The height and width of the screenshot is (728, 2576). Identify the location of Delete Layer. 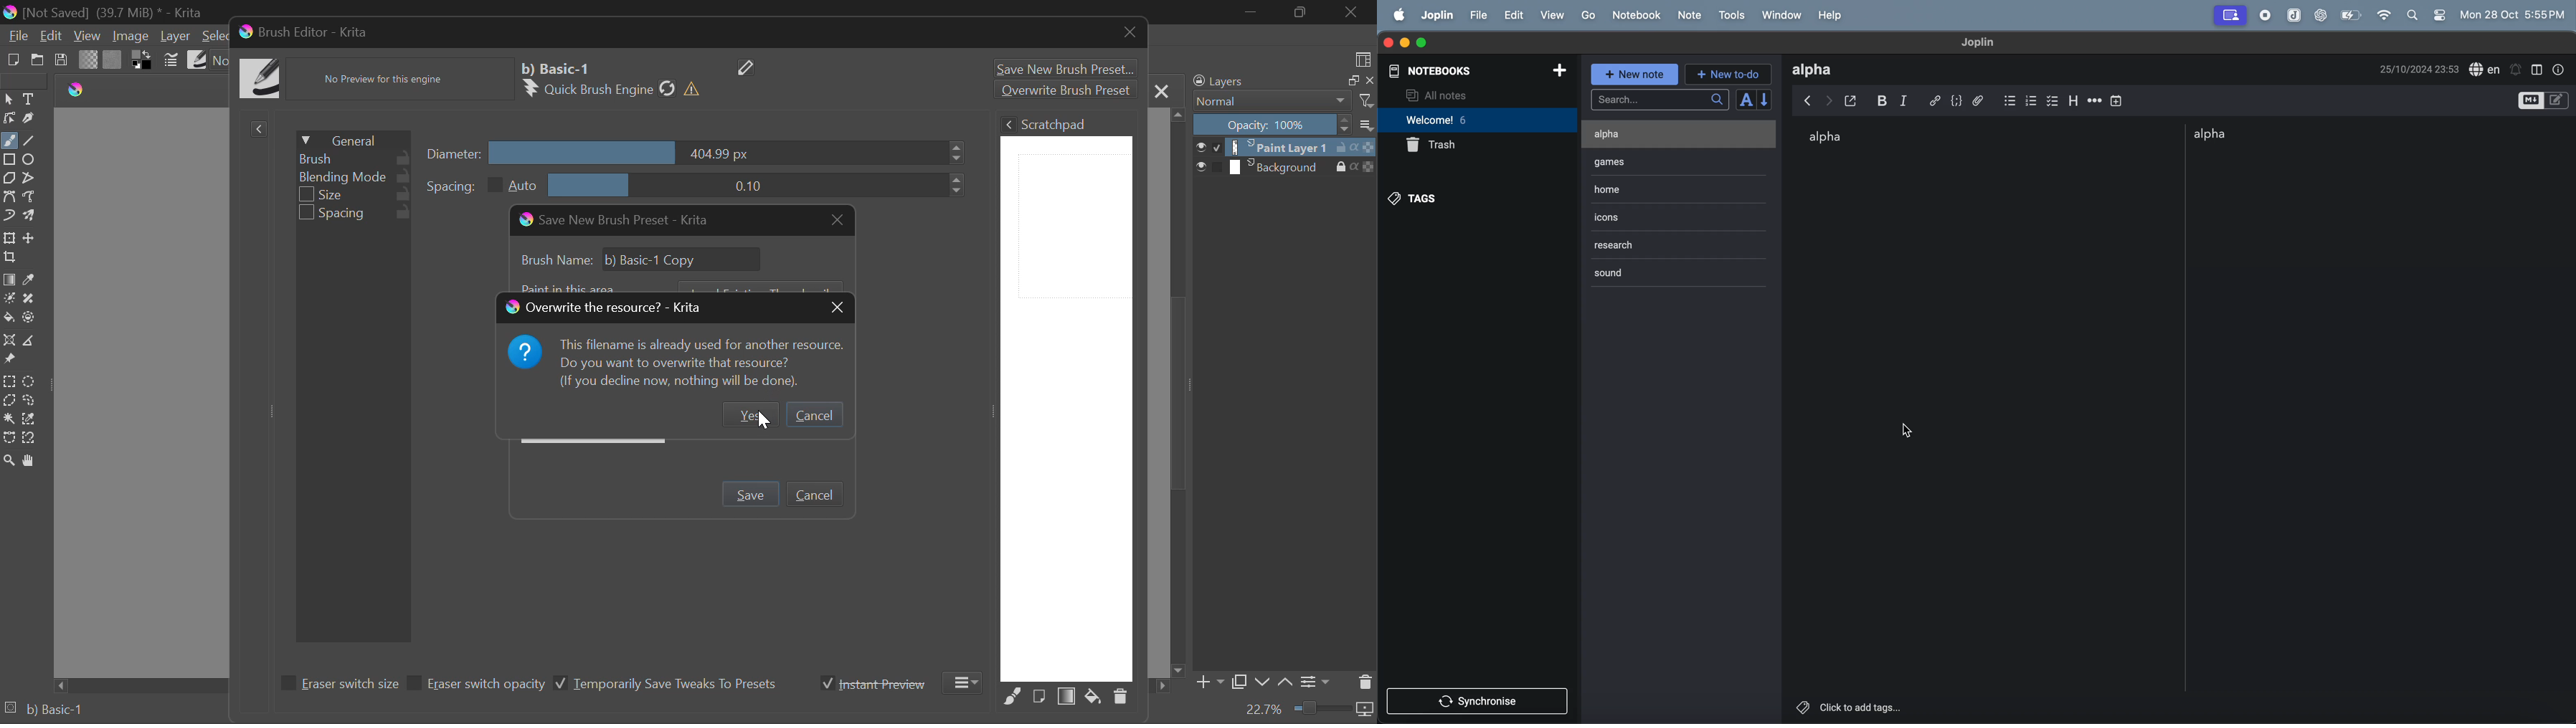
(1365, 681).